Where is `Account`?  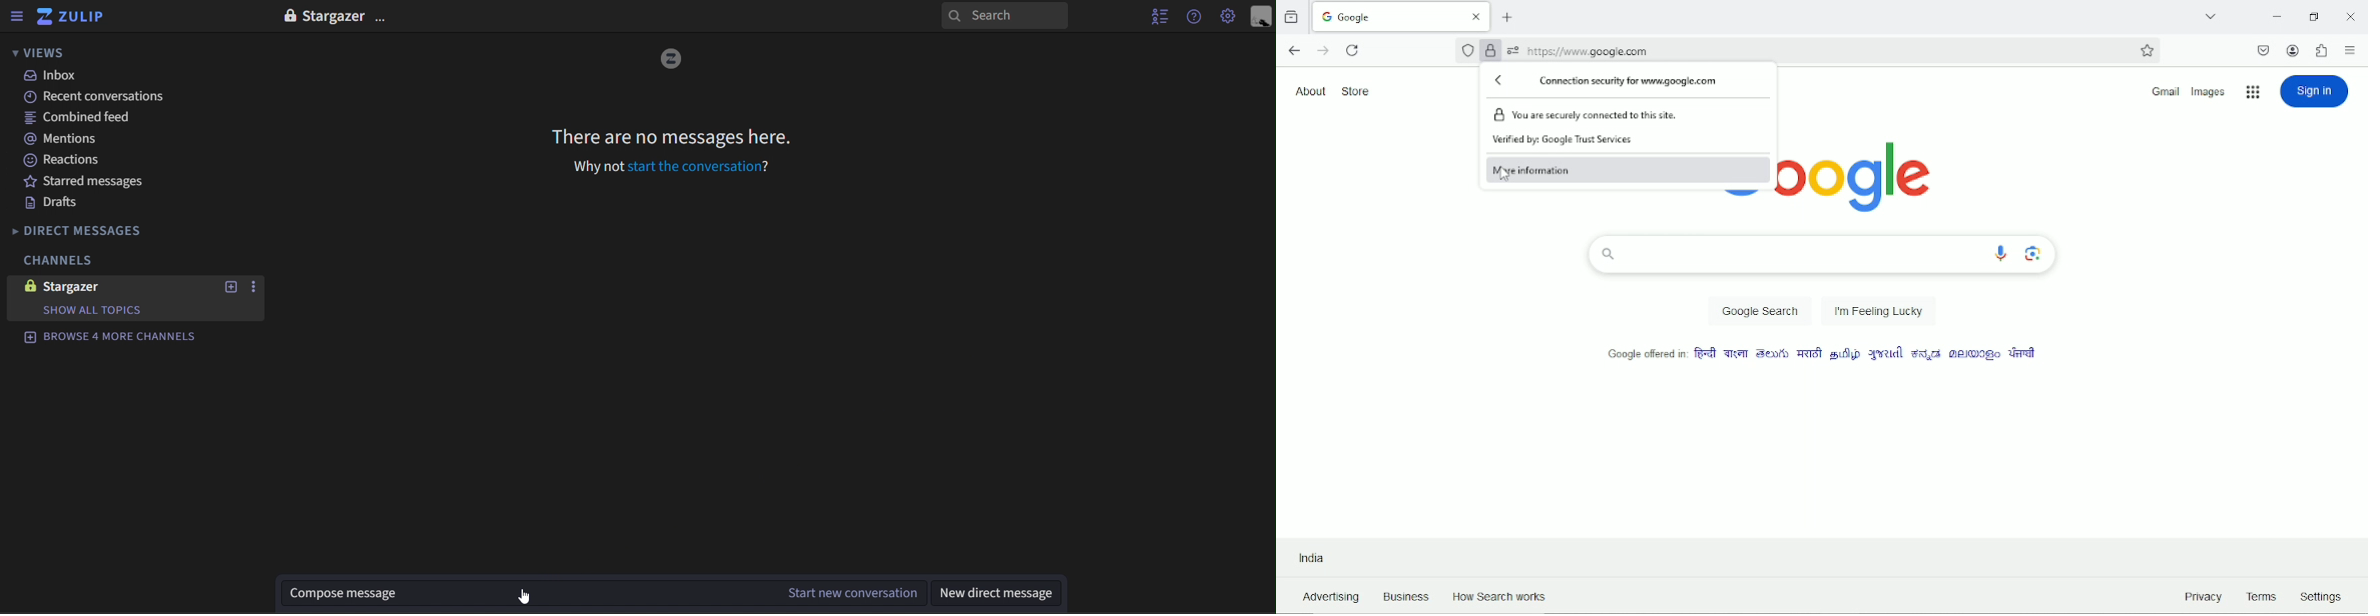
Account is located at coordinates (2293, 50).